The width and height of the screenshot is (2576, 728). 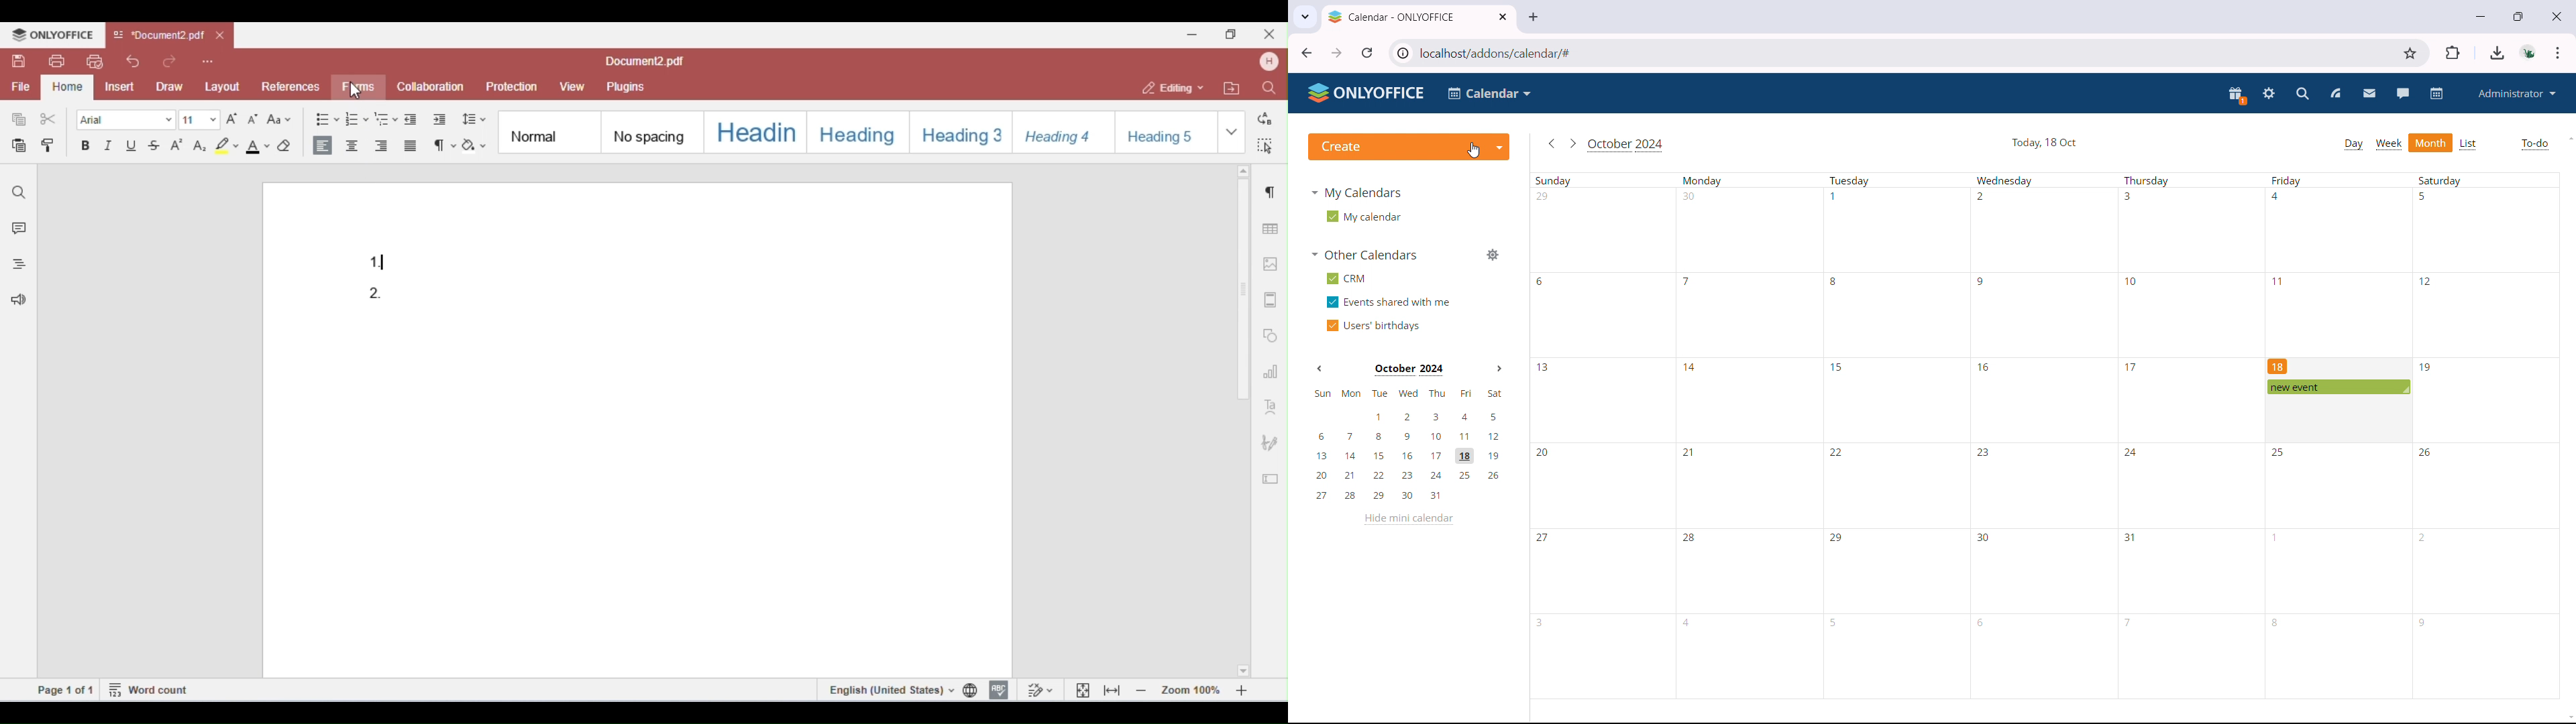 I want to click on view, so click(x=572, y=87).